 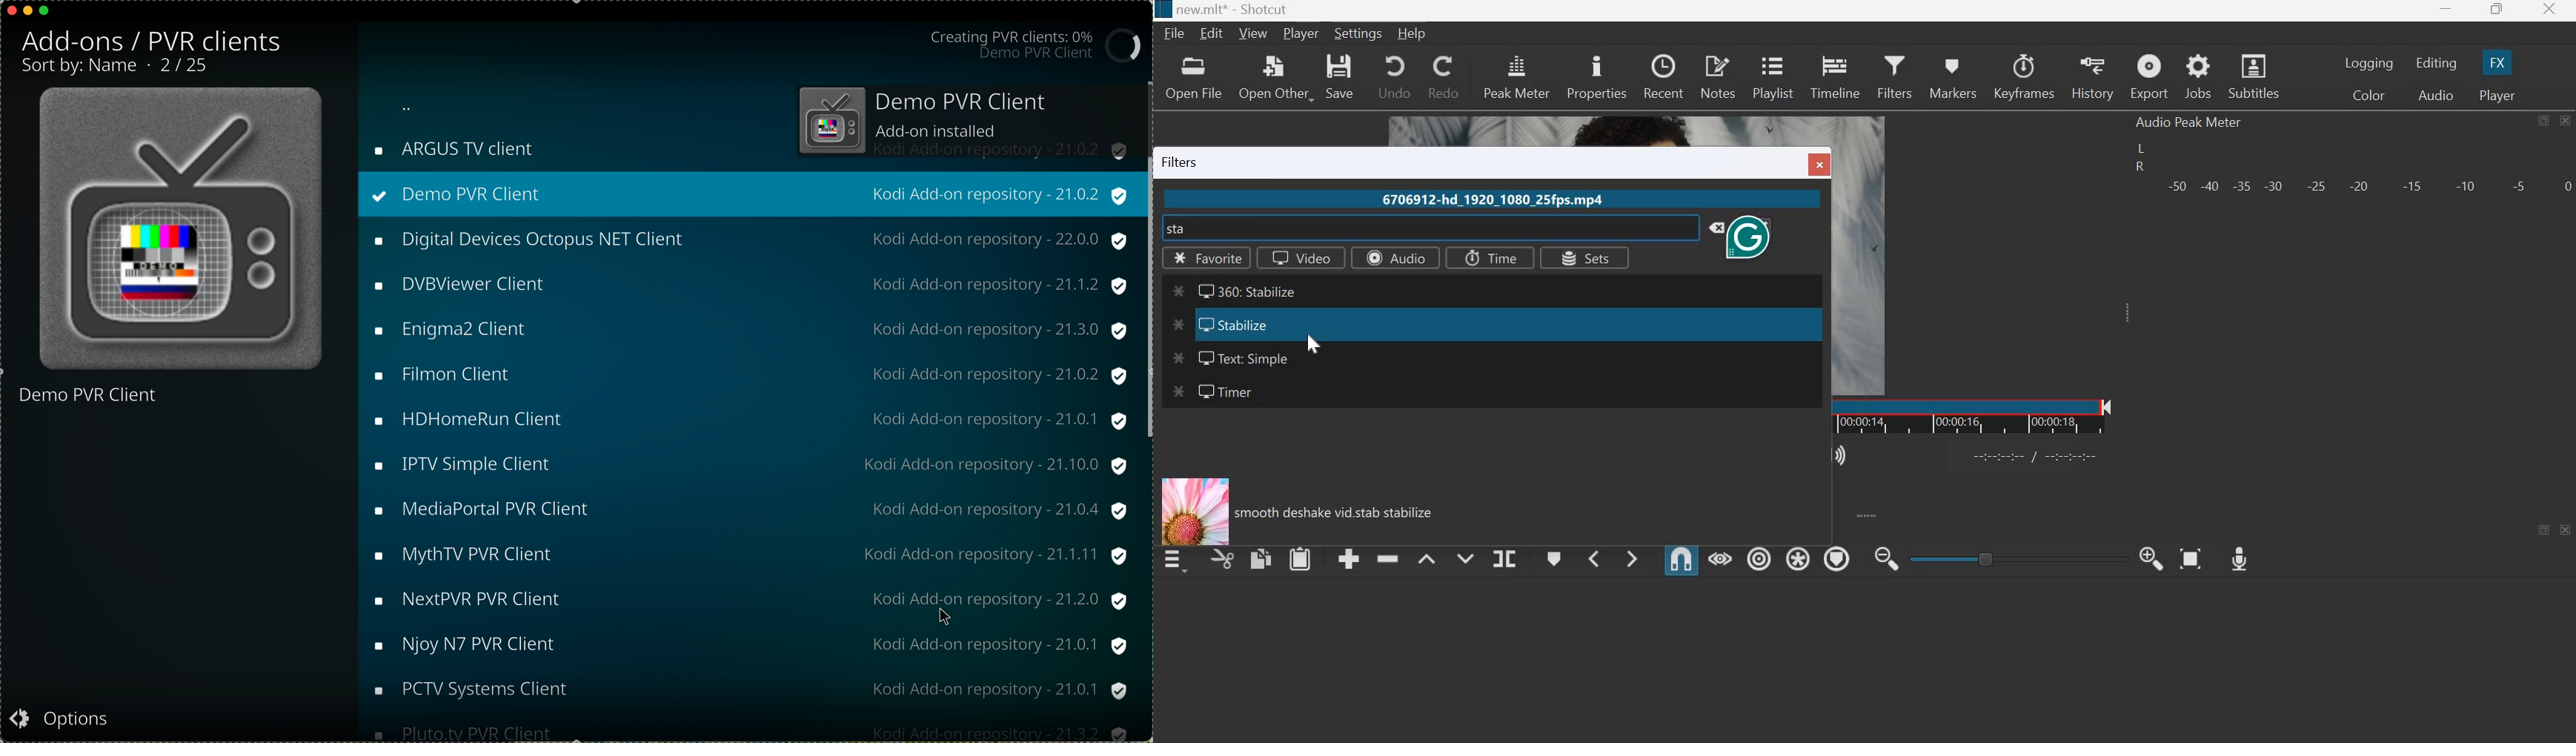 I want to click on ARGUS TV client, so click(x=464, y=145).